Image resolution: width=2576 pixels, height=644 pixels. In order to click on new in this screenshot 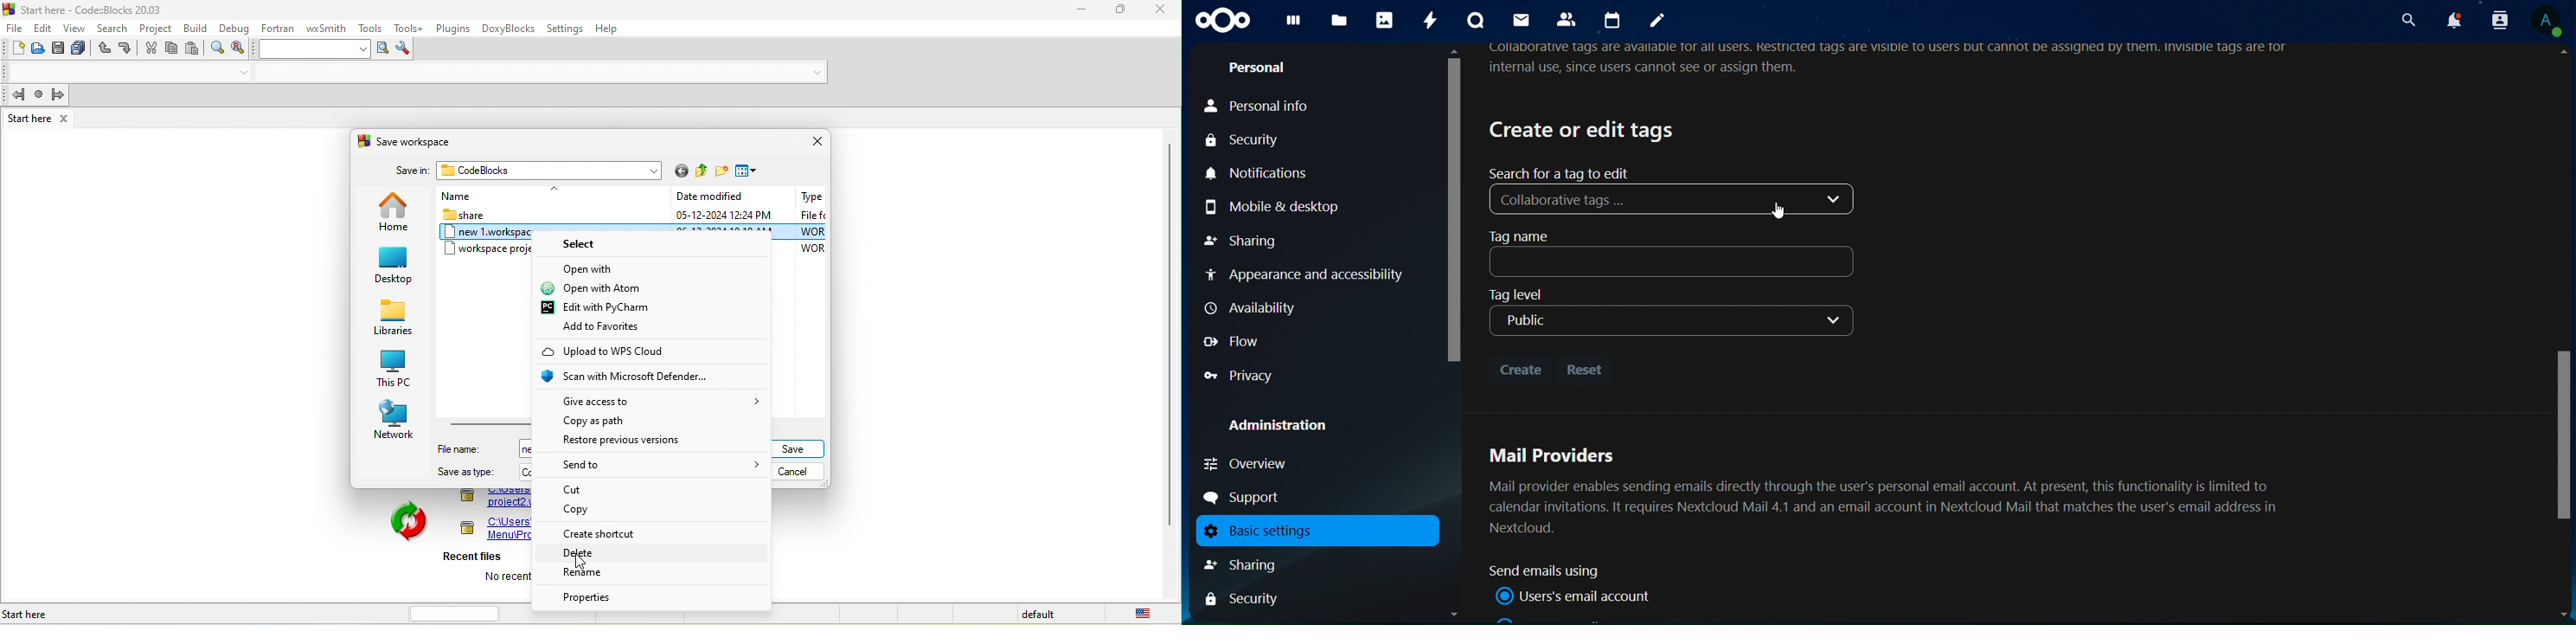, I will do `click(15, 49)`.